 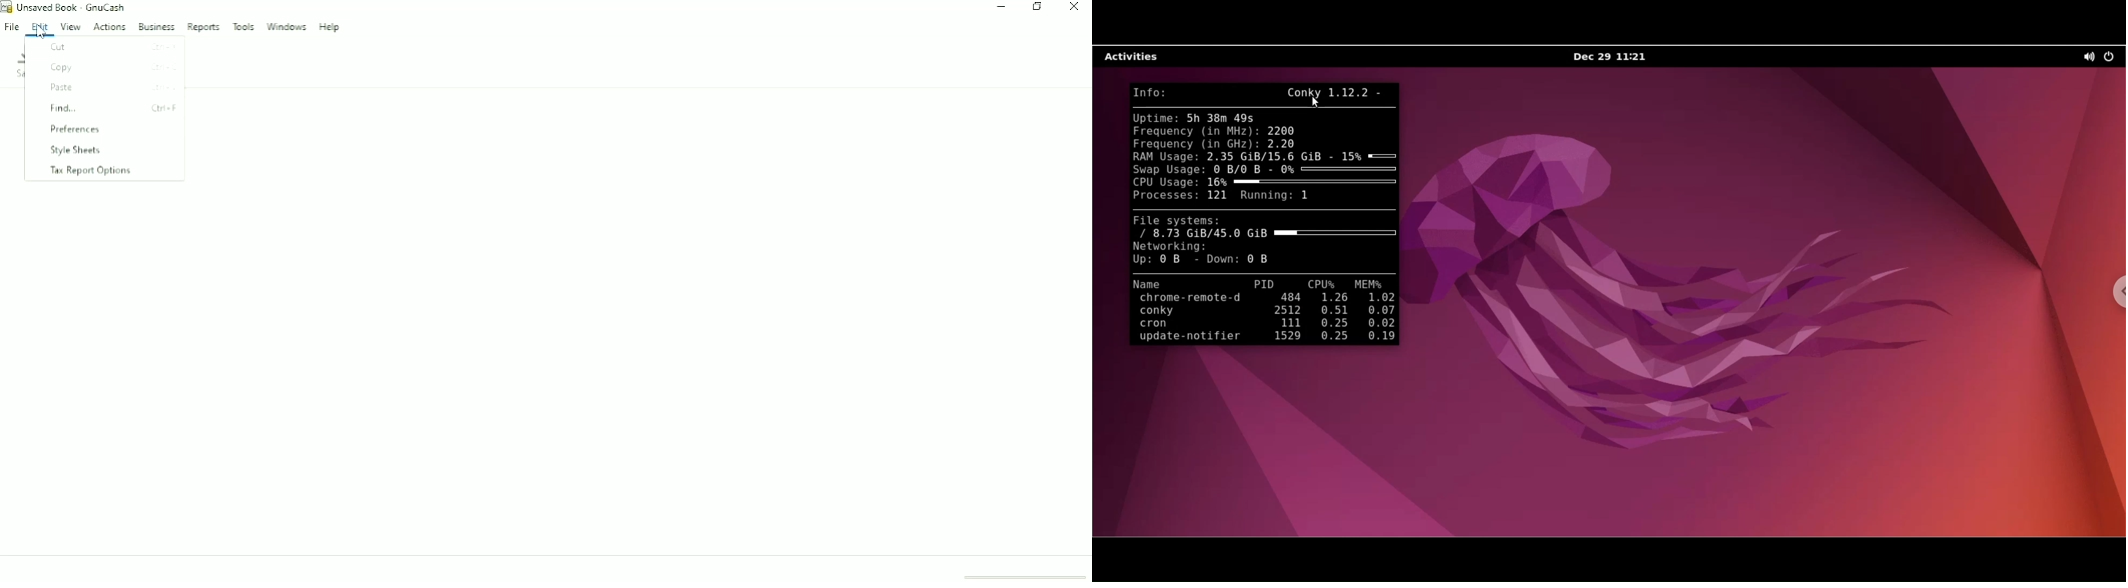 I want to click on Style Sheets, so click(x=76, y=151).